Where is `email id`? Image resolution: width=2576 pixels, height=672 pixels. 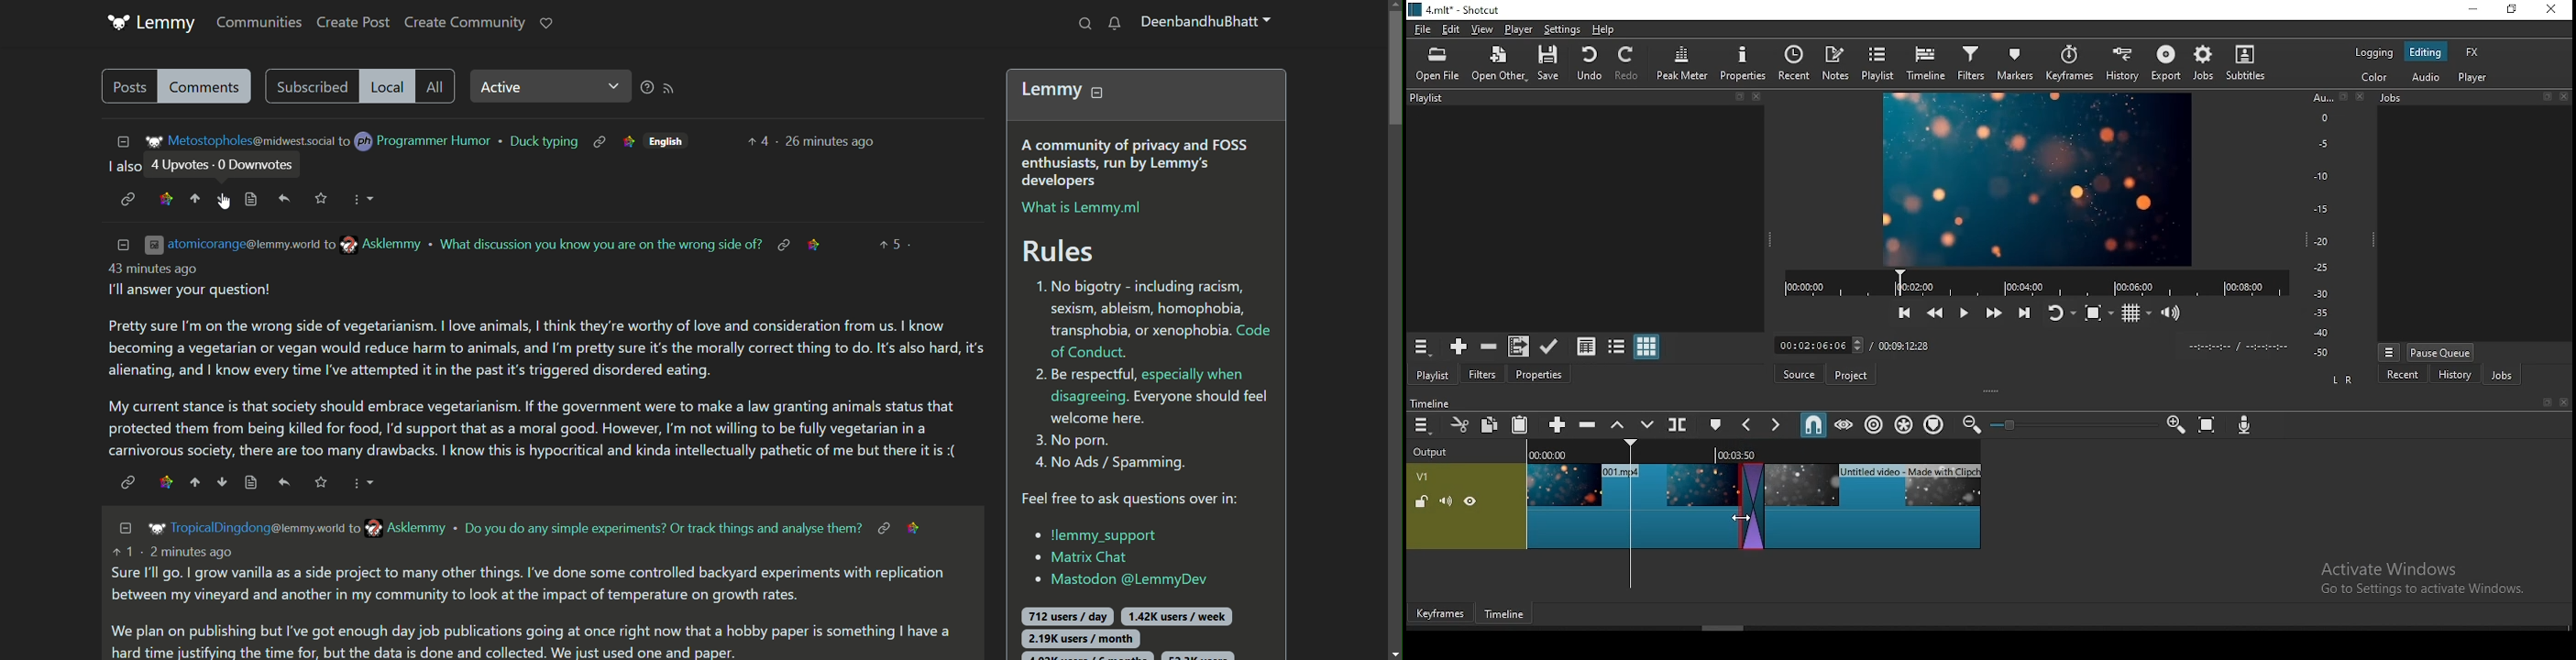
email id is located at coordinates (286, 244).